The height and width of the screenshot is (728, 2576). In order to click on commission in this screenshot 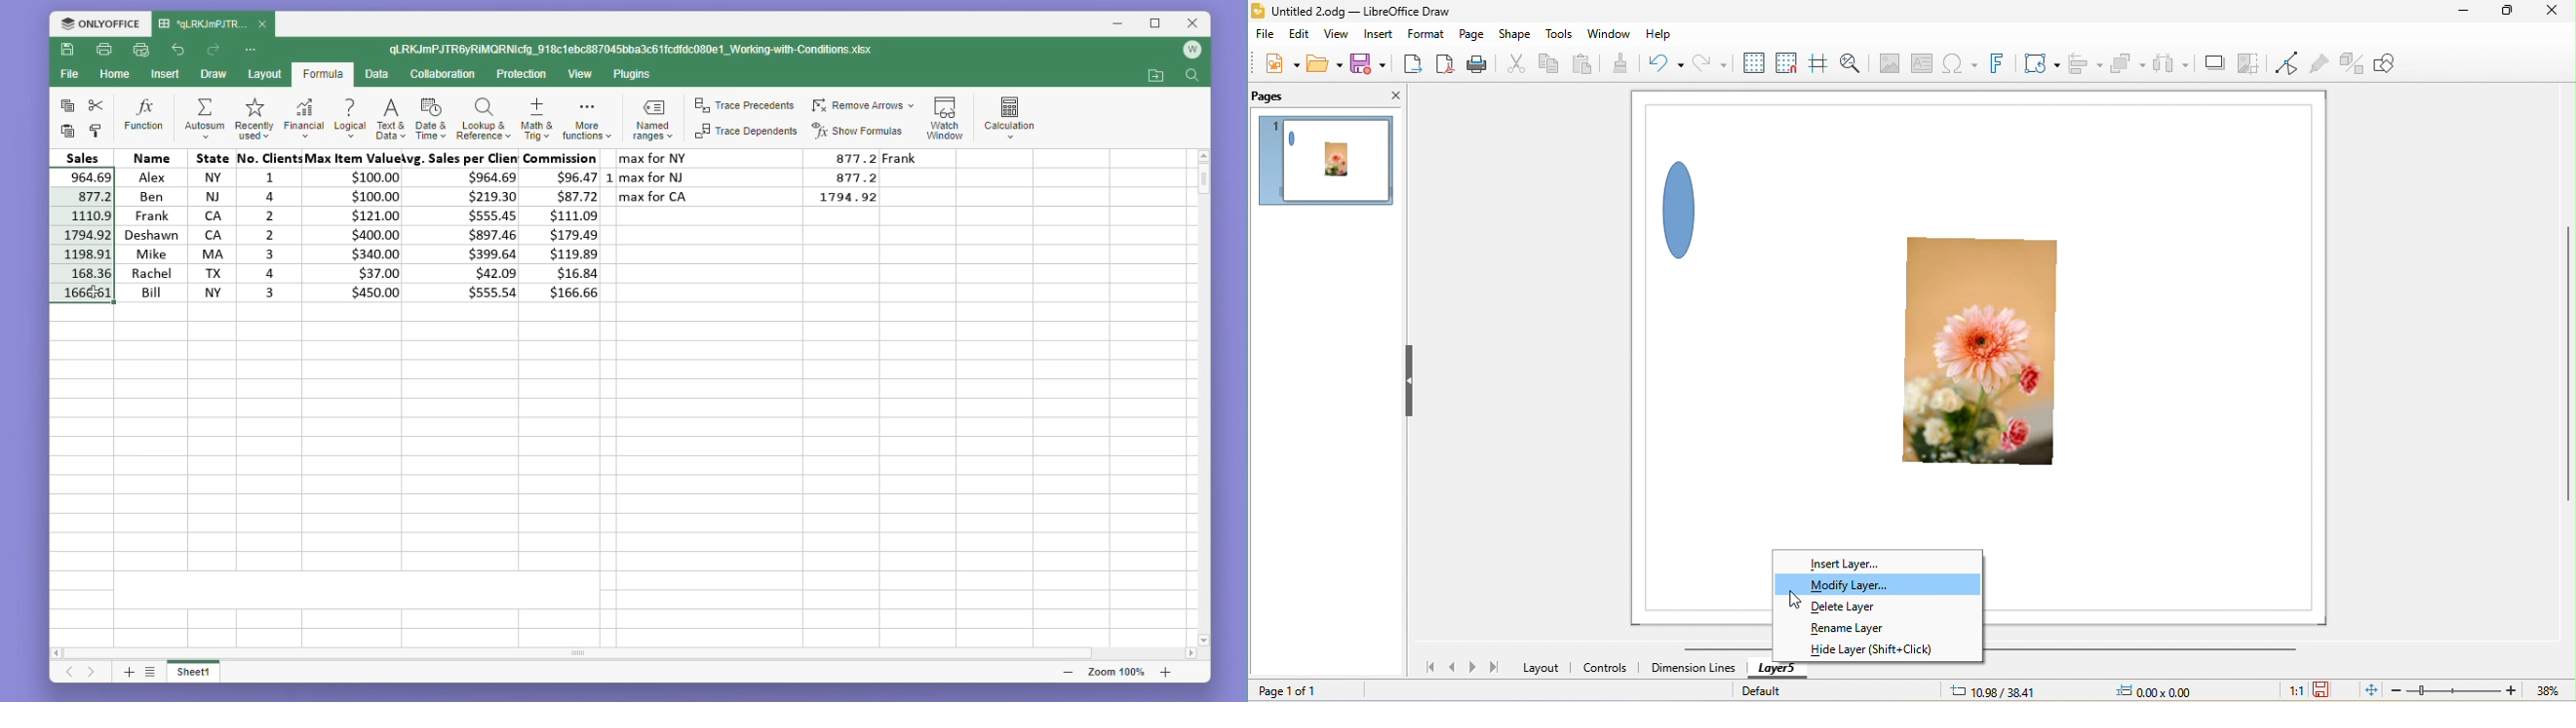, I will do `click(565, 225)`.